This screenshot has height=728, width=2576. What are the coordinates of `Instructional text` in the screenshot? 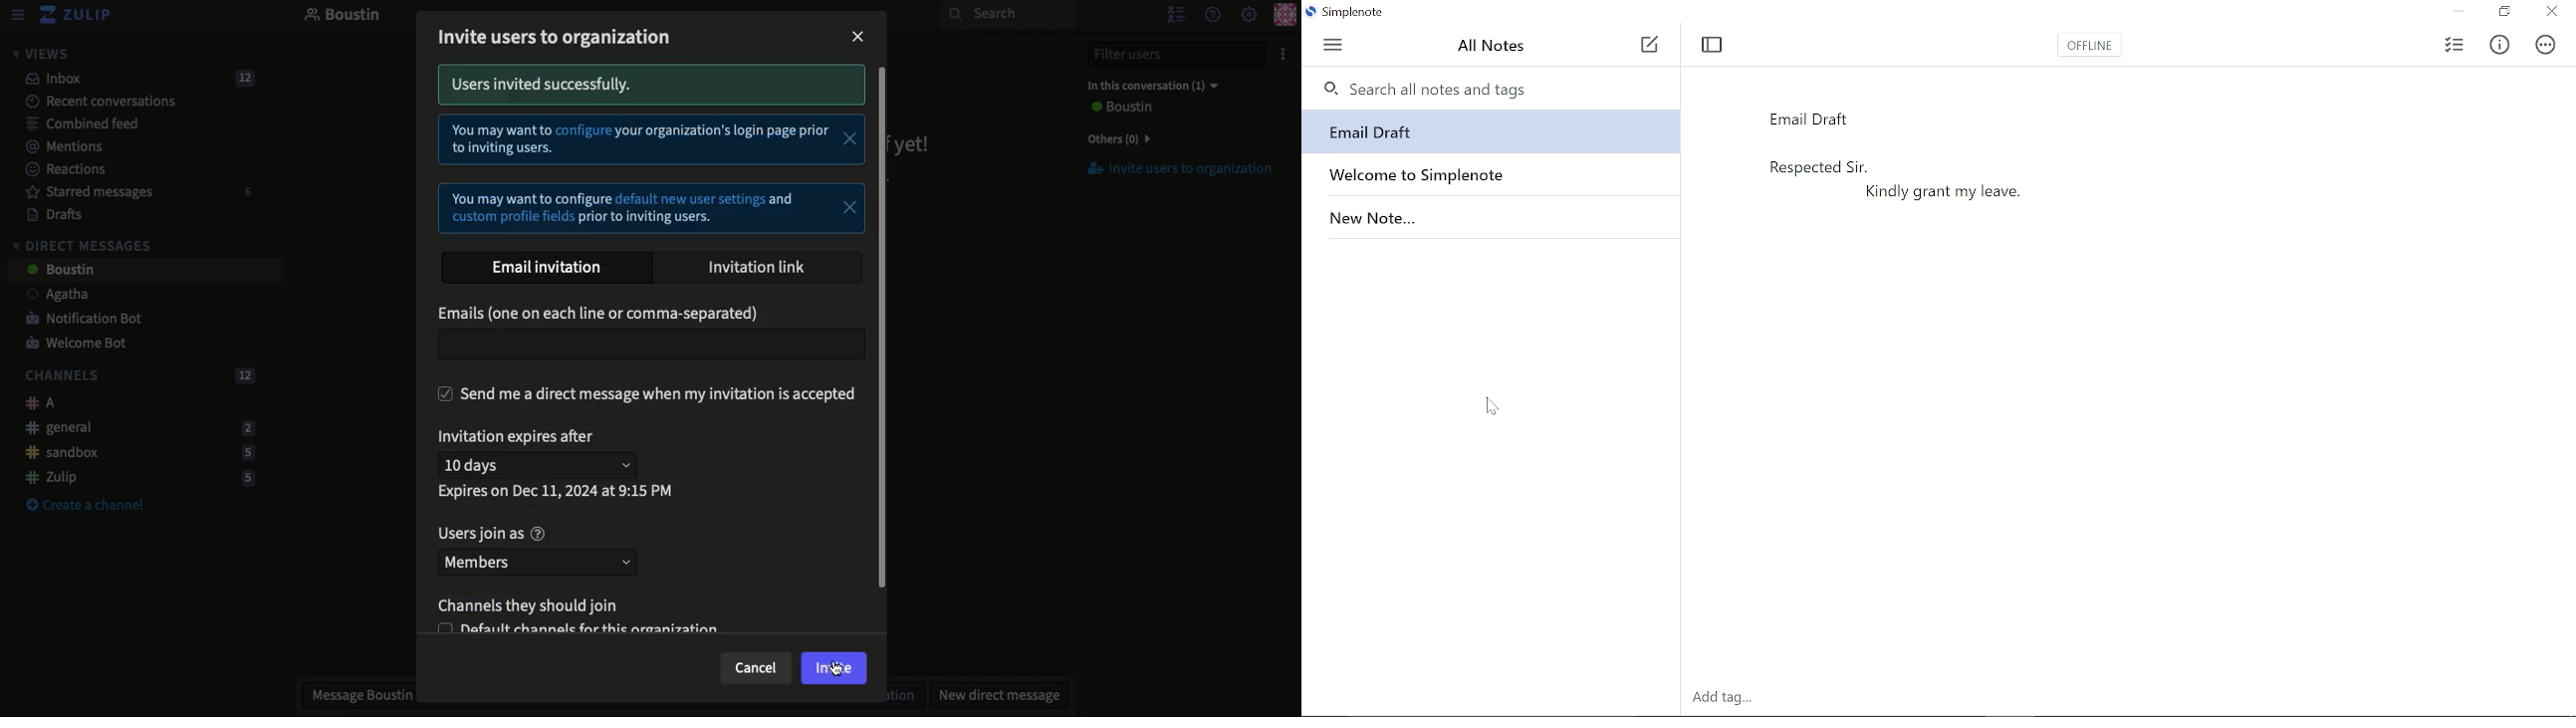 It's located at (652, 177).